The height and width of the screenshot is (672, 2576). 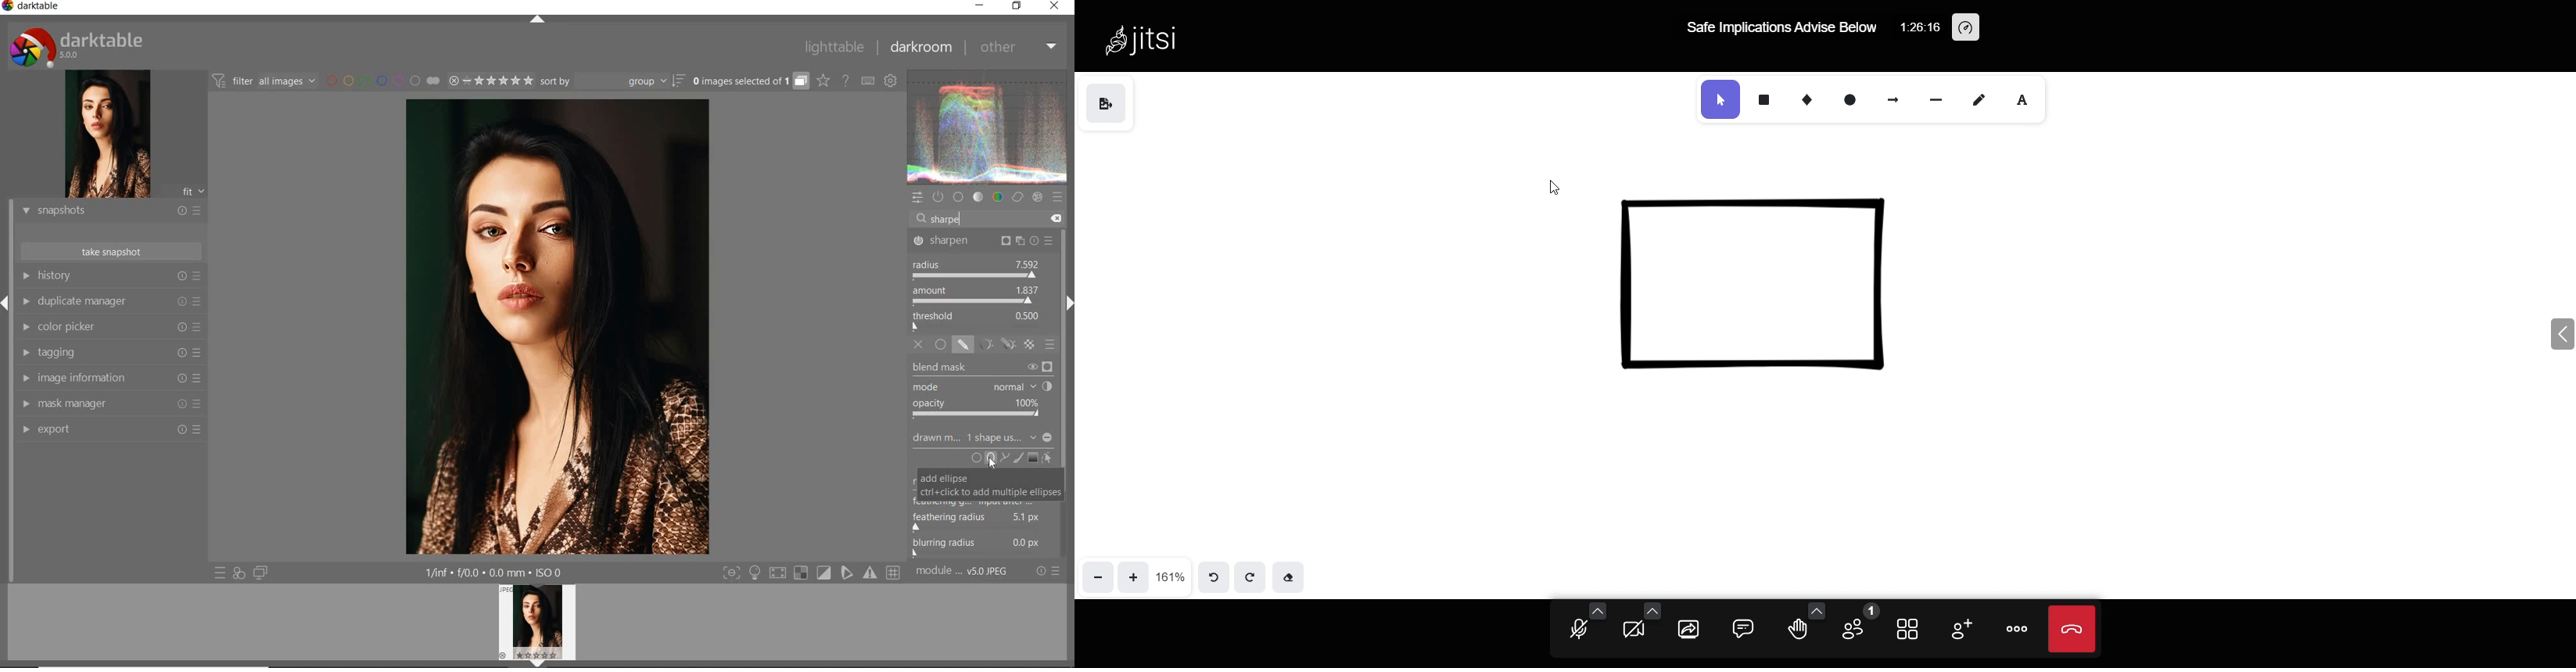 What do you see at coordinates (1652, 601) in the screenshot?
I see `video setting` at bounding box center [1652, 601].